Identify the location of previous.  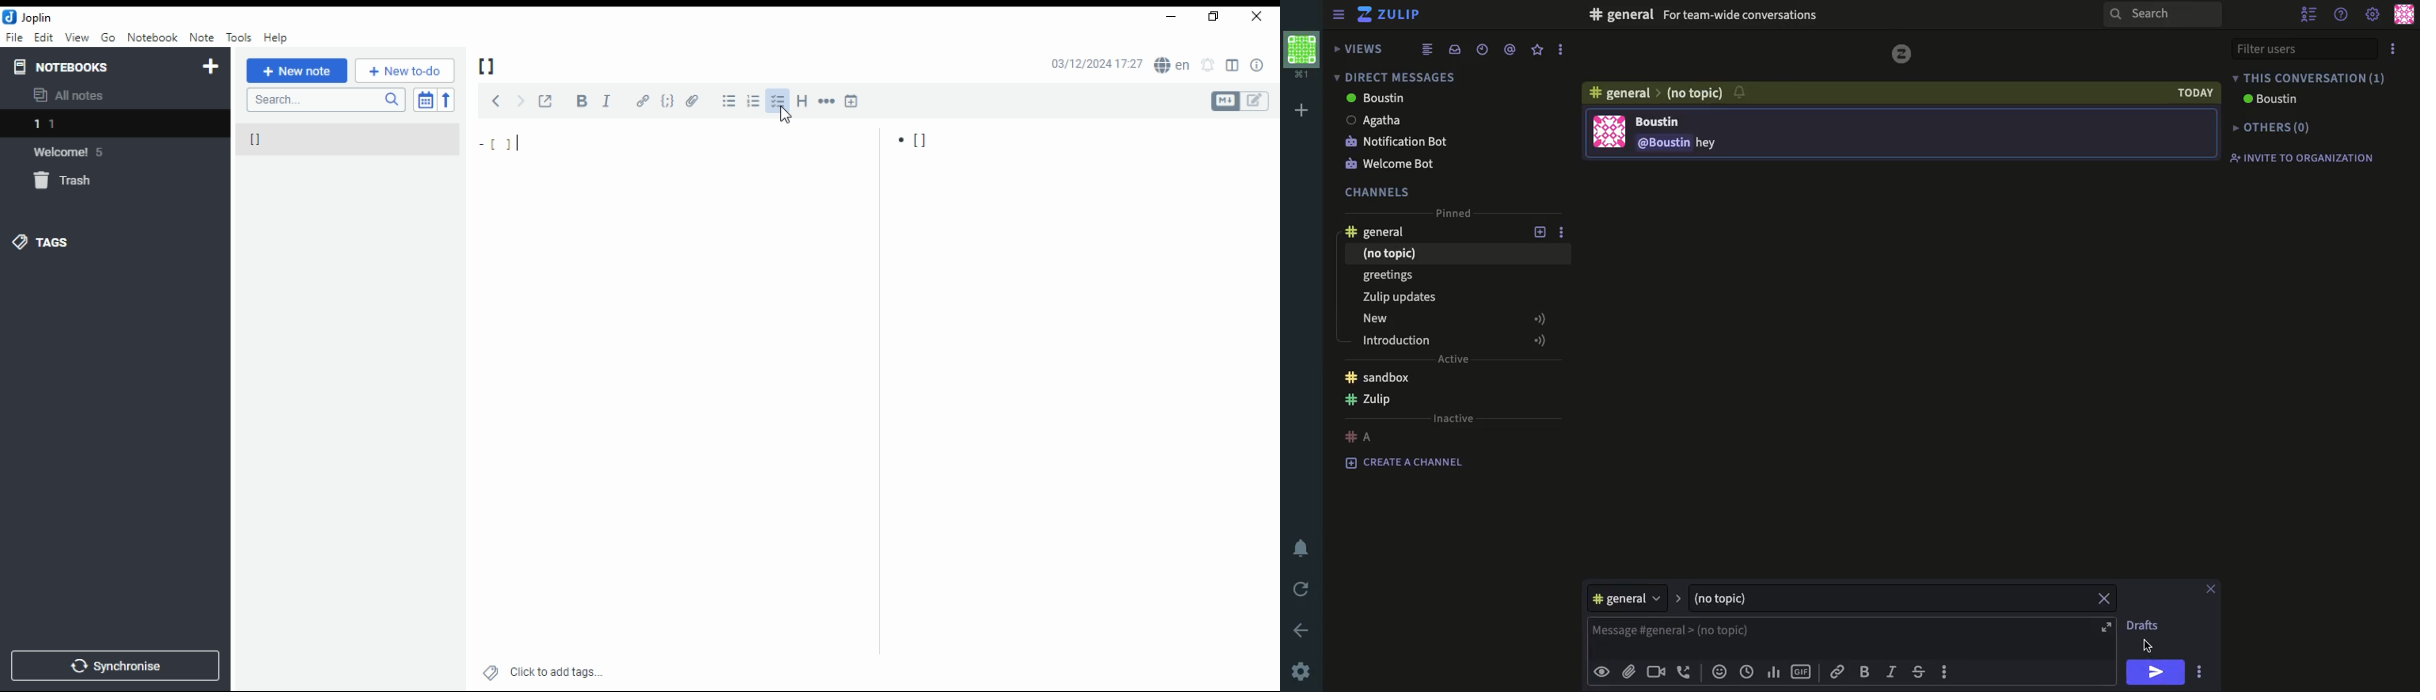
(494, 100).